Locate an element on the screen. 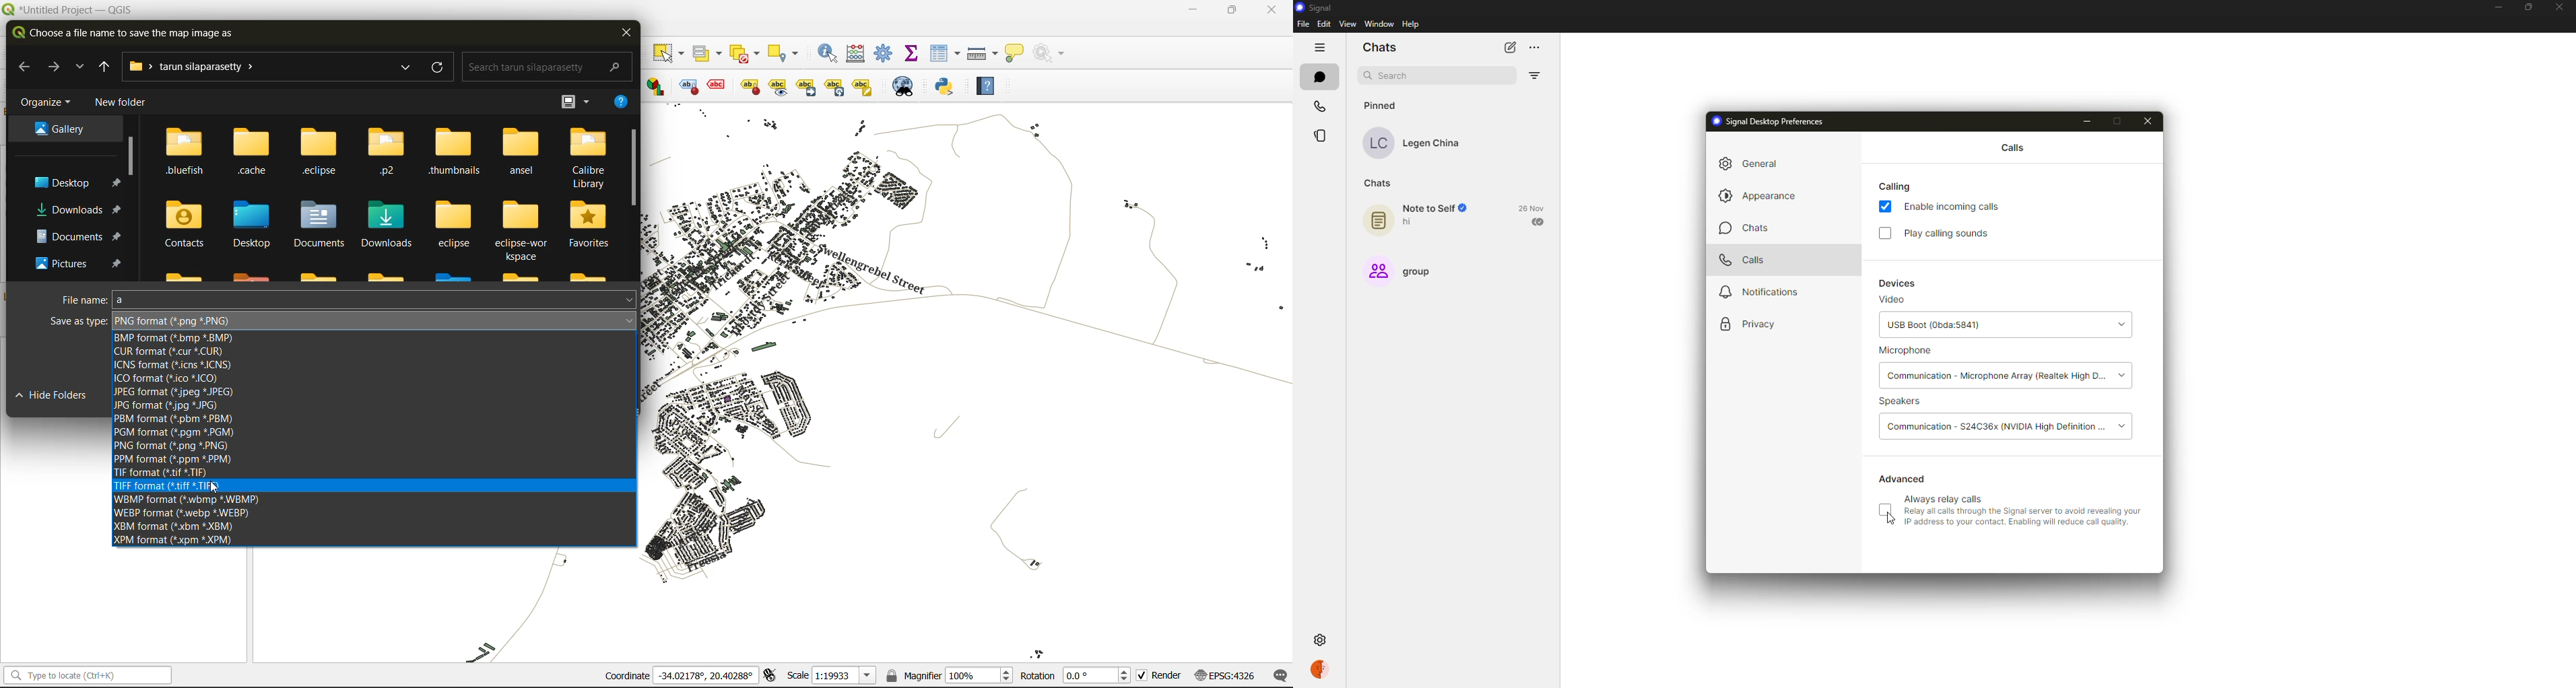 The height and width of the screenshot is (700, 2576). new chat is located at coordinates (1506, 47).